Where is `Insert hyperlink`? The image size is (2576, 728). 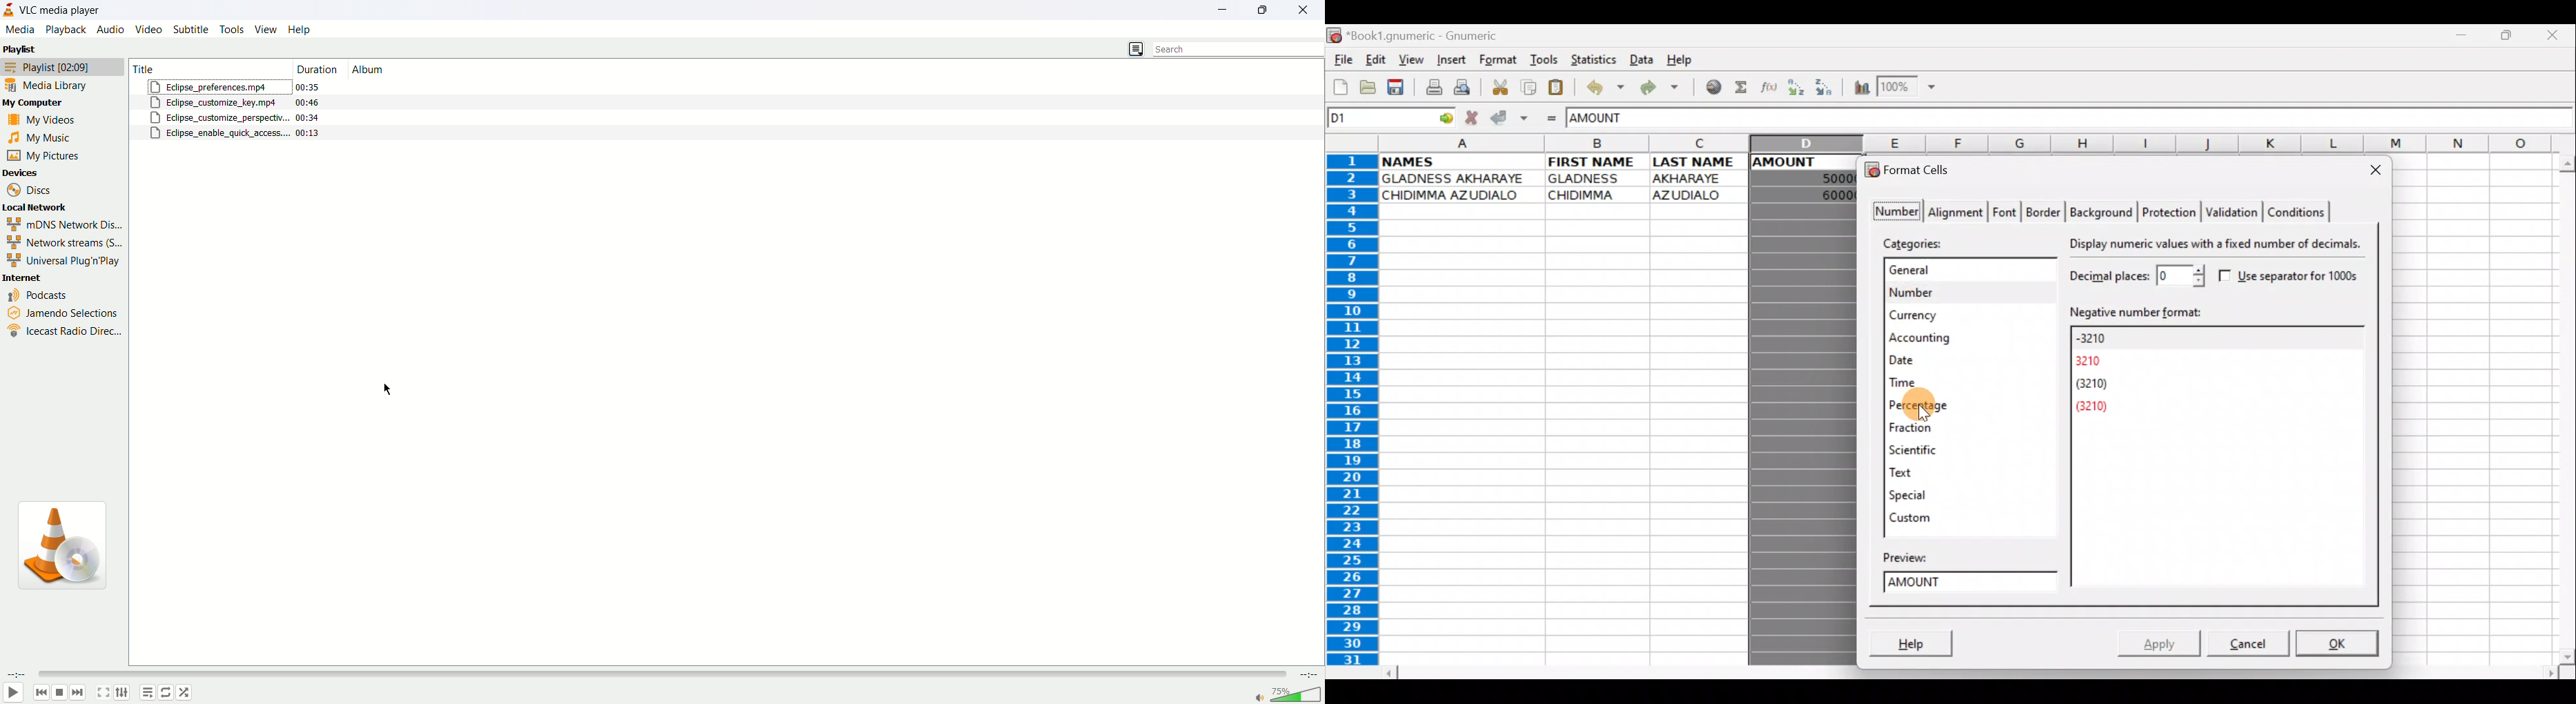 Insert hyperlink is located at coordinates (1709, 88).